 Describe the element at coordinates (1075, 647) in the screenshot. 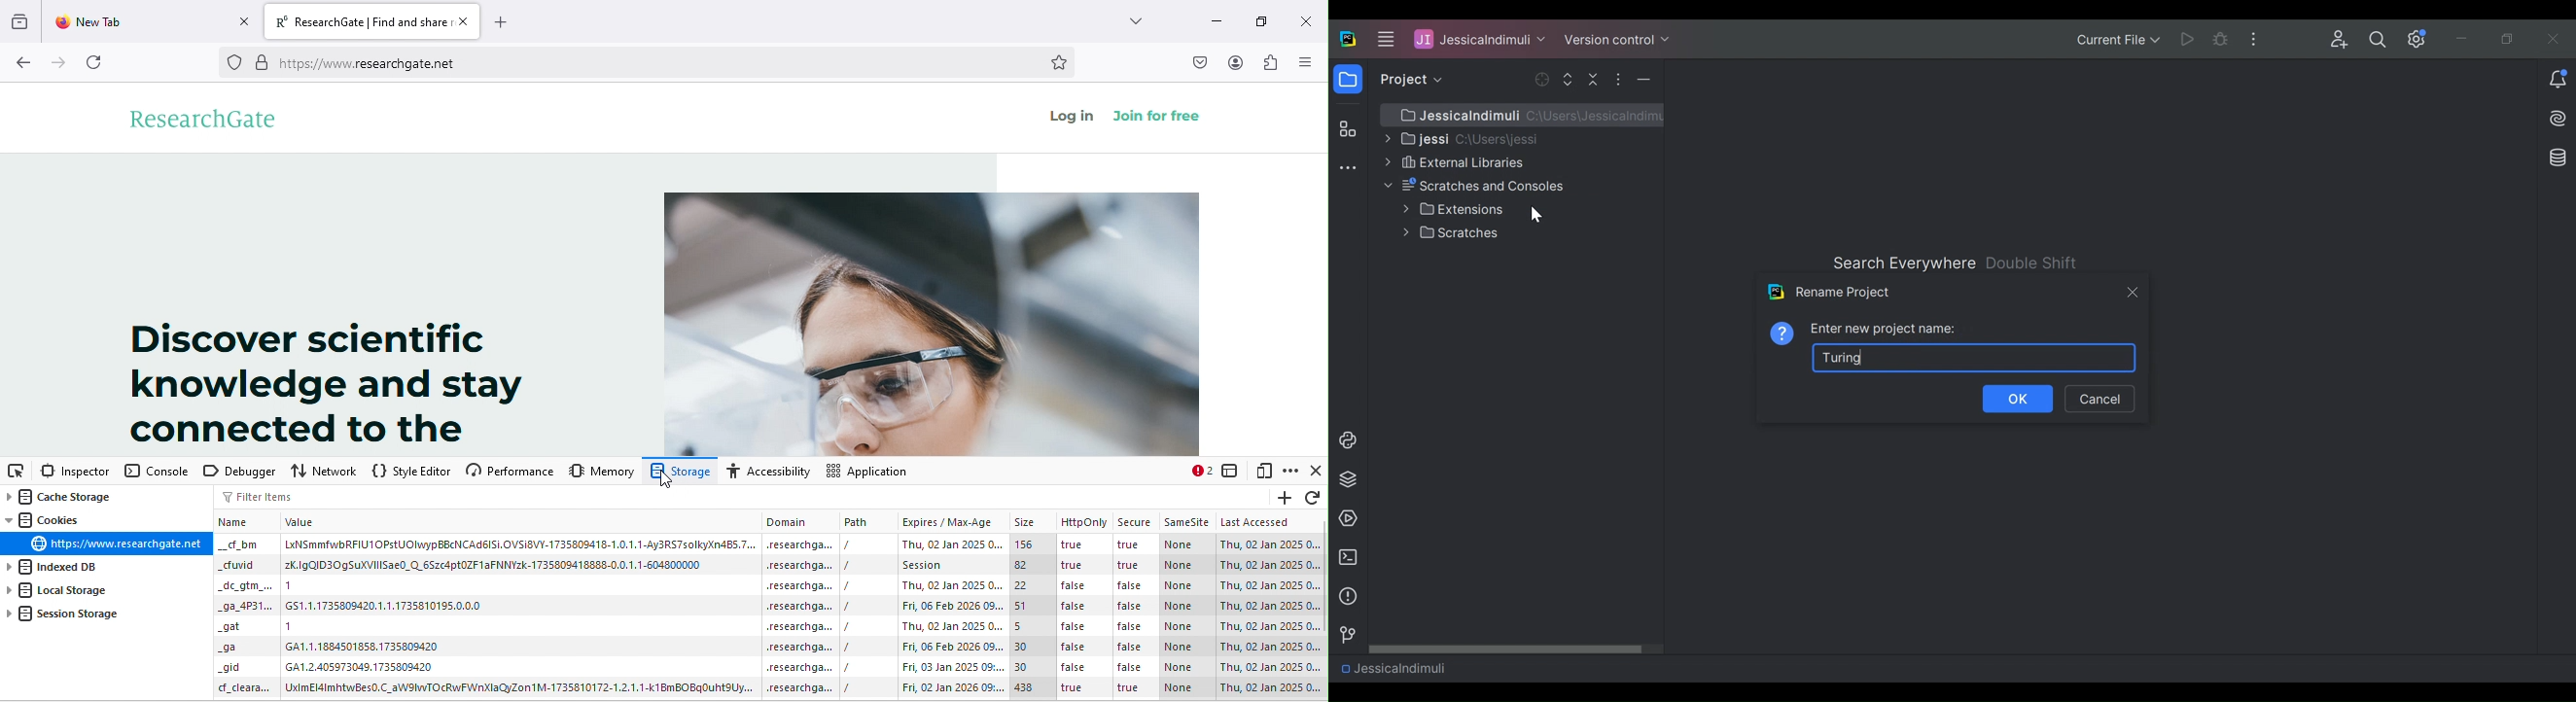

I see `false` at that location.